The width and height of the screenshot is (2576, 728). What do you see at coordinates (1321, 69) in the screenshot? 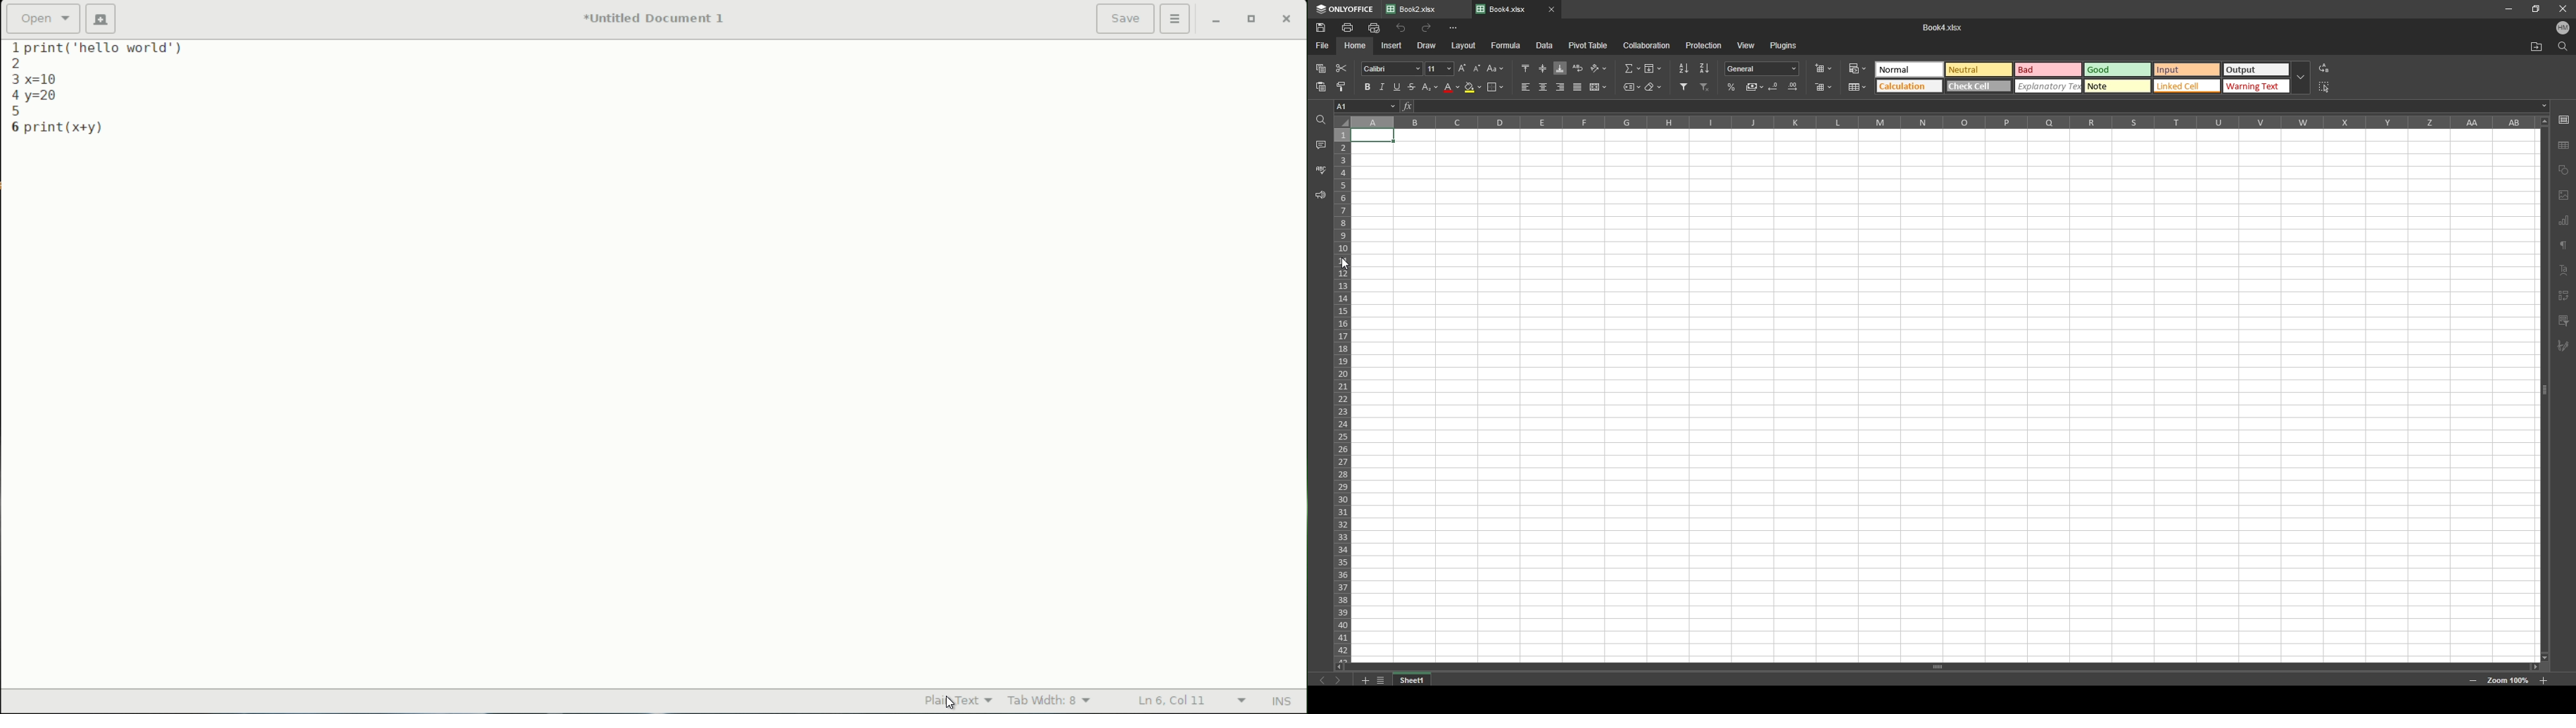
I see `paste` at bounding box center [1321, 69].